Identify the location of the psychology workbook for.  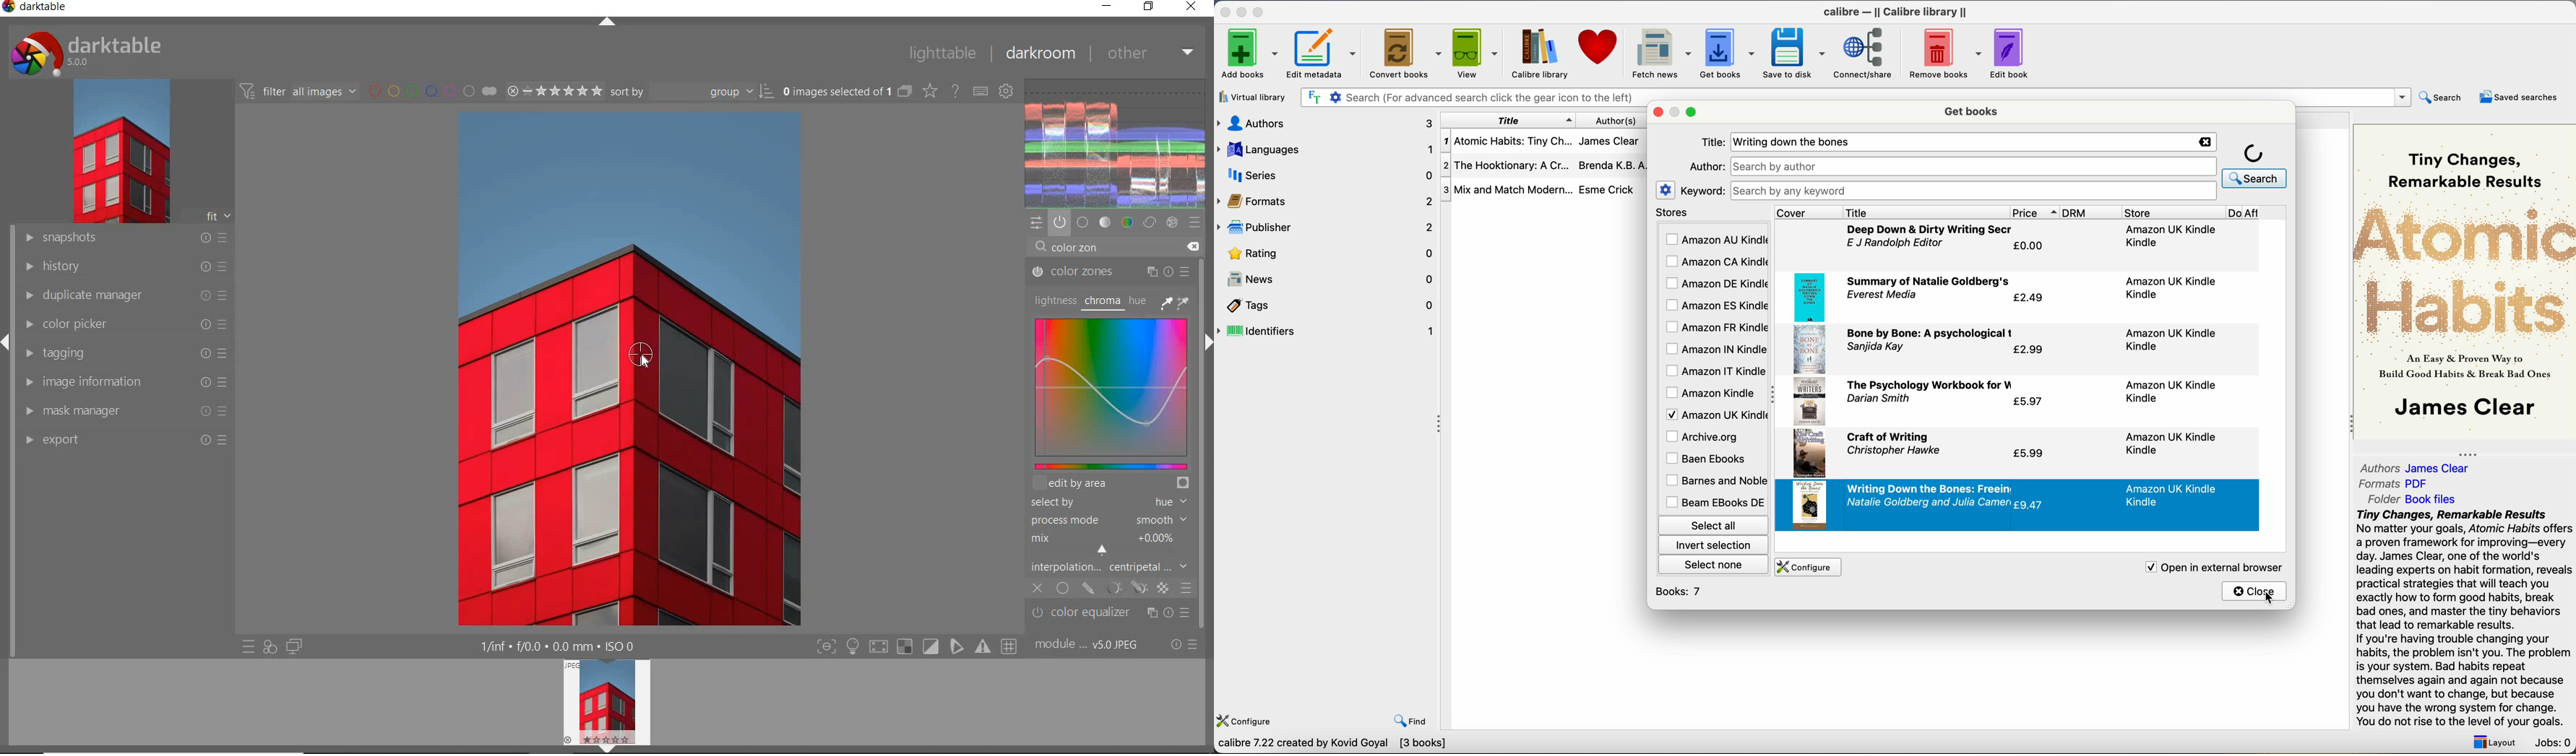
(1931, 385).